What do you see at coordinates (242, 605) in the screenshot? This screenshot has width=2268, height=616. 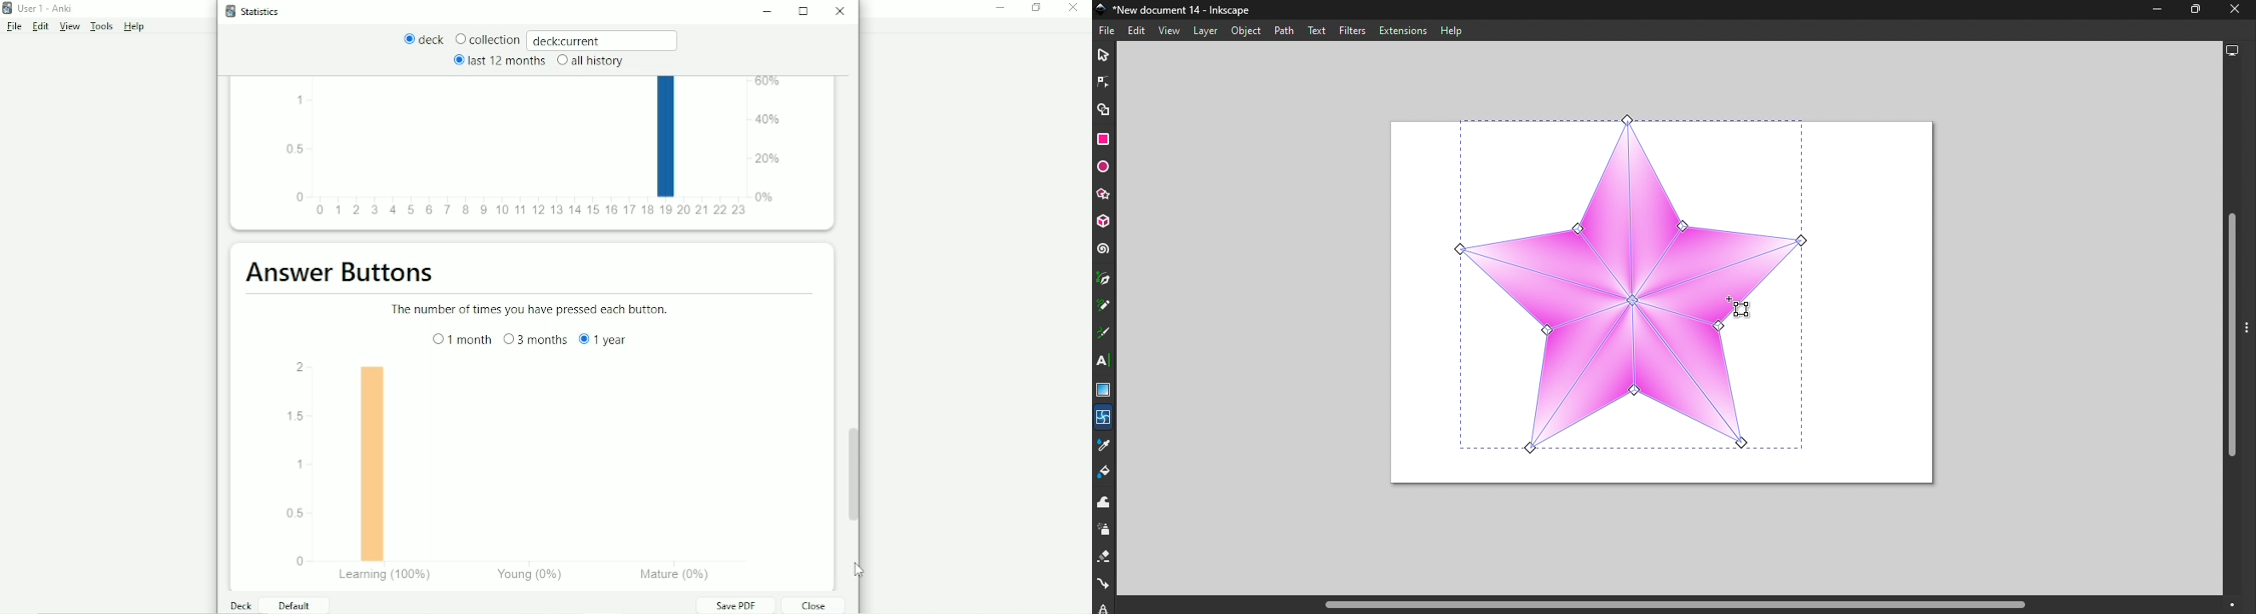 I see `Deck` at bounding box center [242, 605].